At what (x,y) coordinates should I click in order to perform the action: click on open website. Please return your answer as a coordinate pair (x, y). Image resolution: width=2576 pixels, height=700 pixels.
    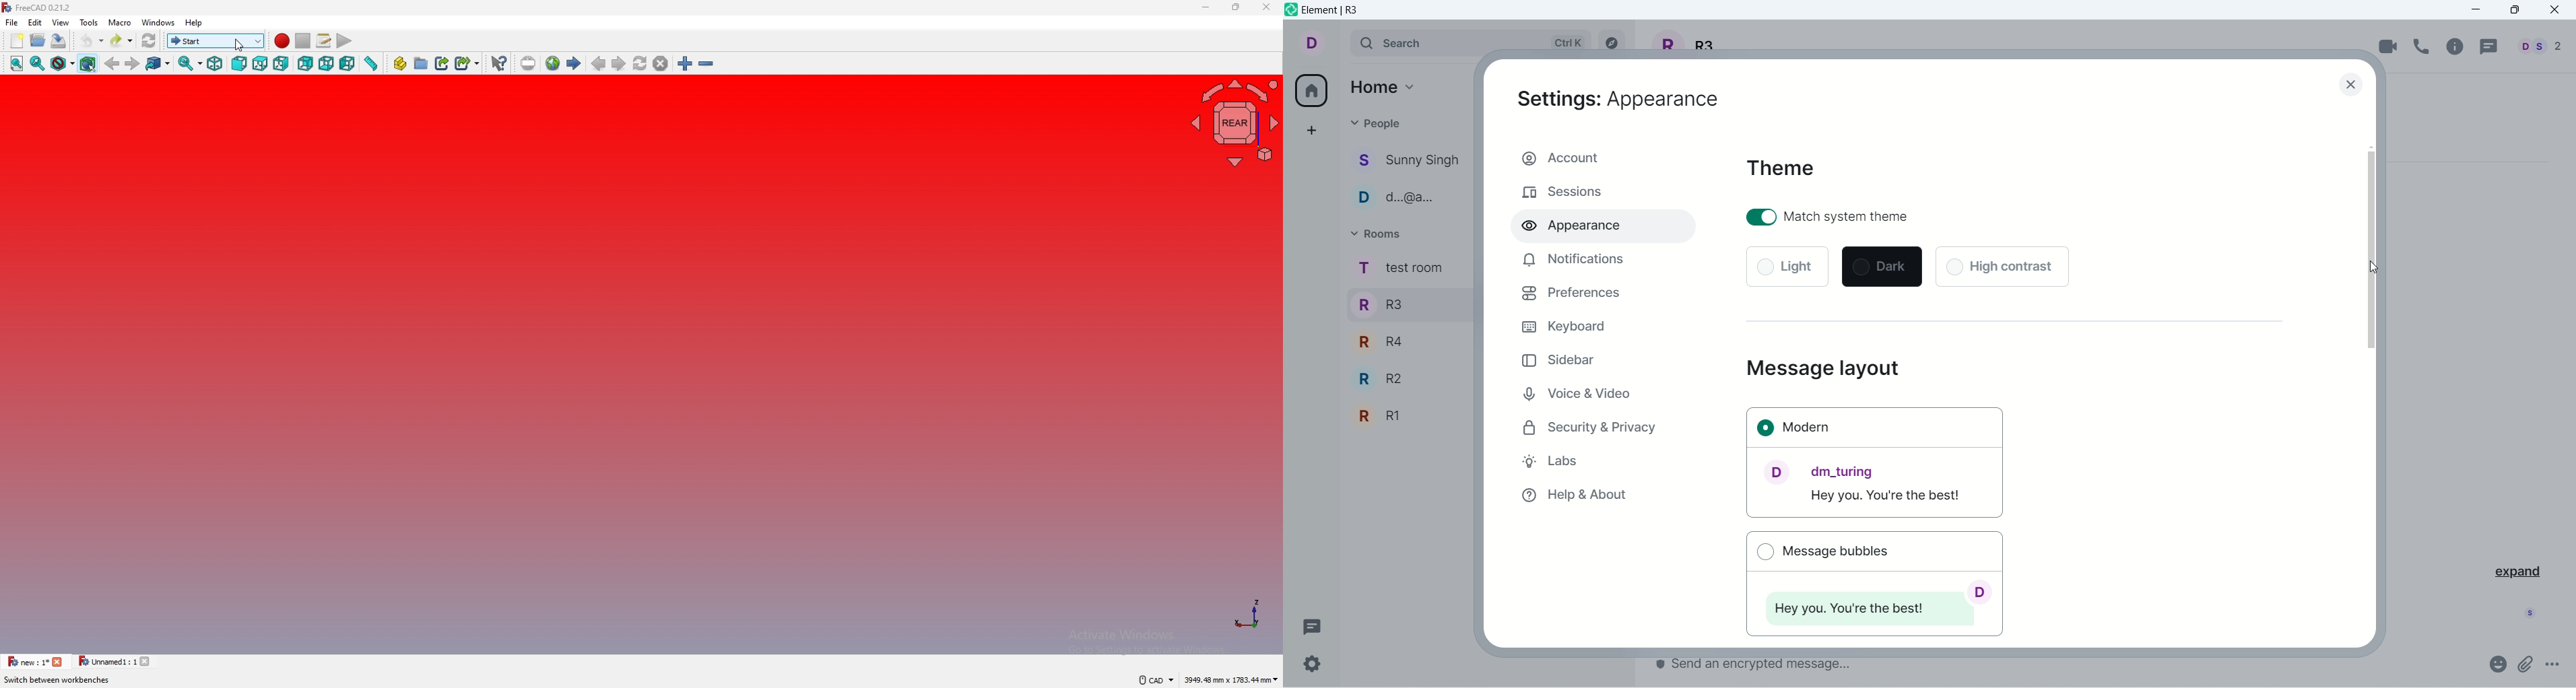
    Looking at the image, I should click on (553, 63).